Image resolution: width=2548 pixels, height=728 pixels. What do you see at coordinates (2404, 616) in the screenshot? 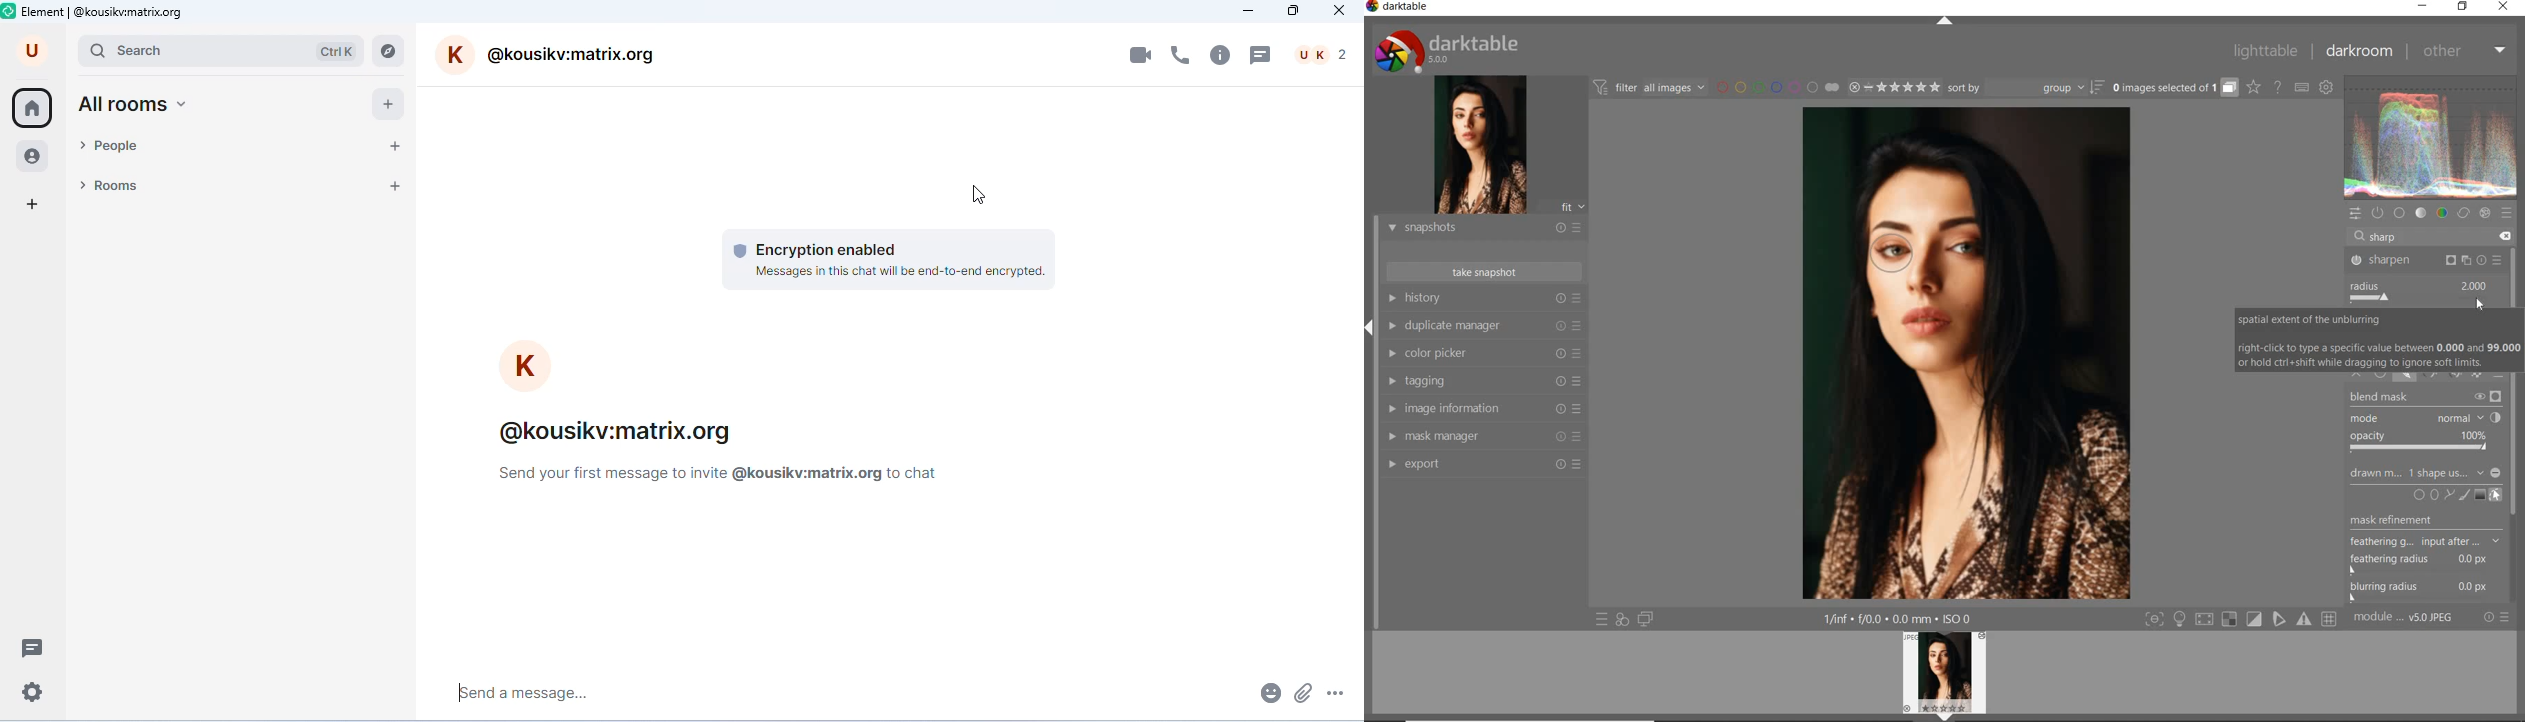
I see `module..v50JPEG` at bounding box center [2404, 616].